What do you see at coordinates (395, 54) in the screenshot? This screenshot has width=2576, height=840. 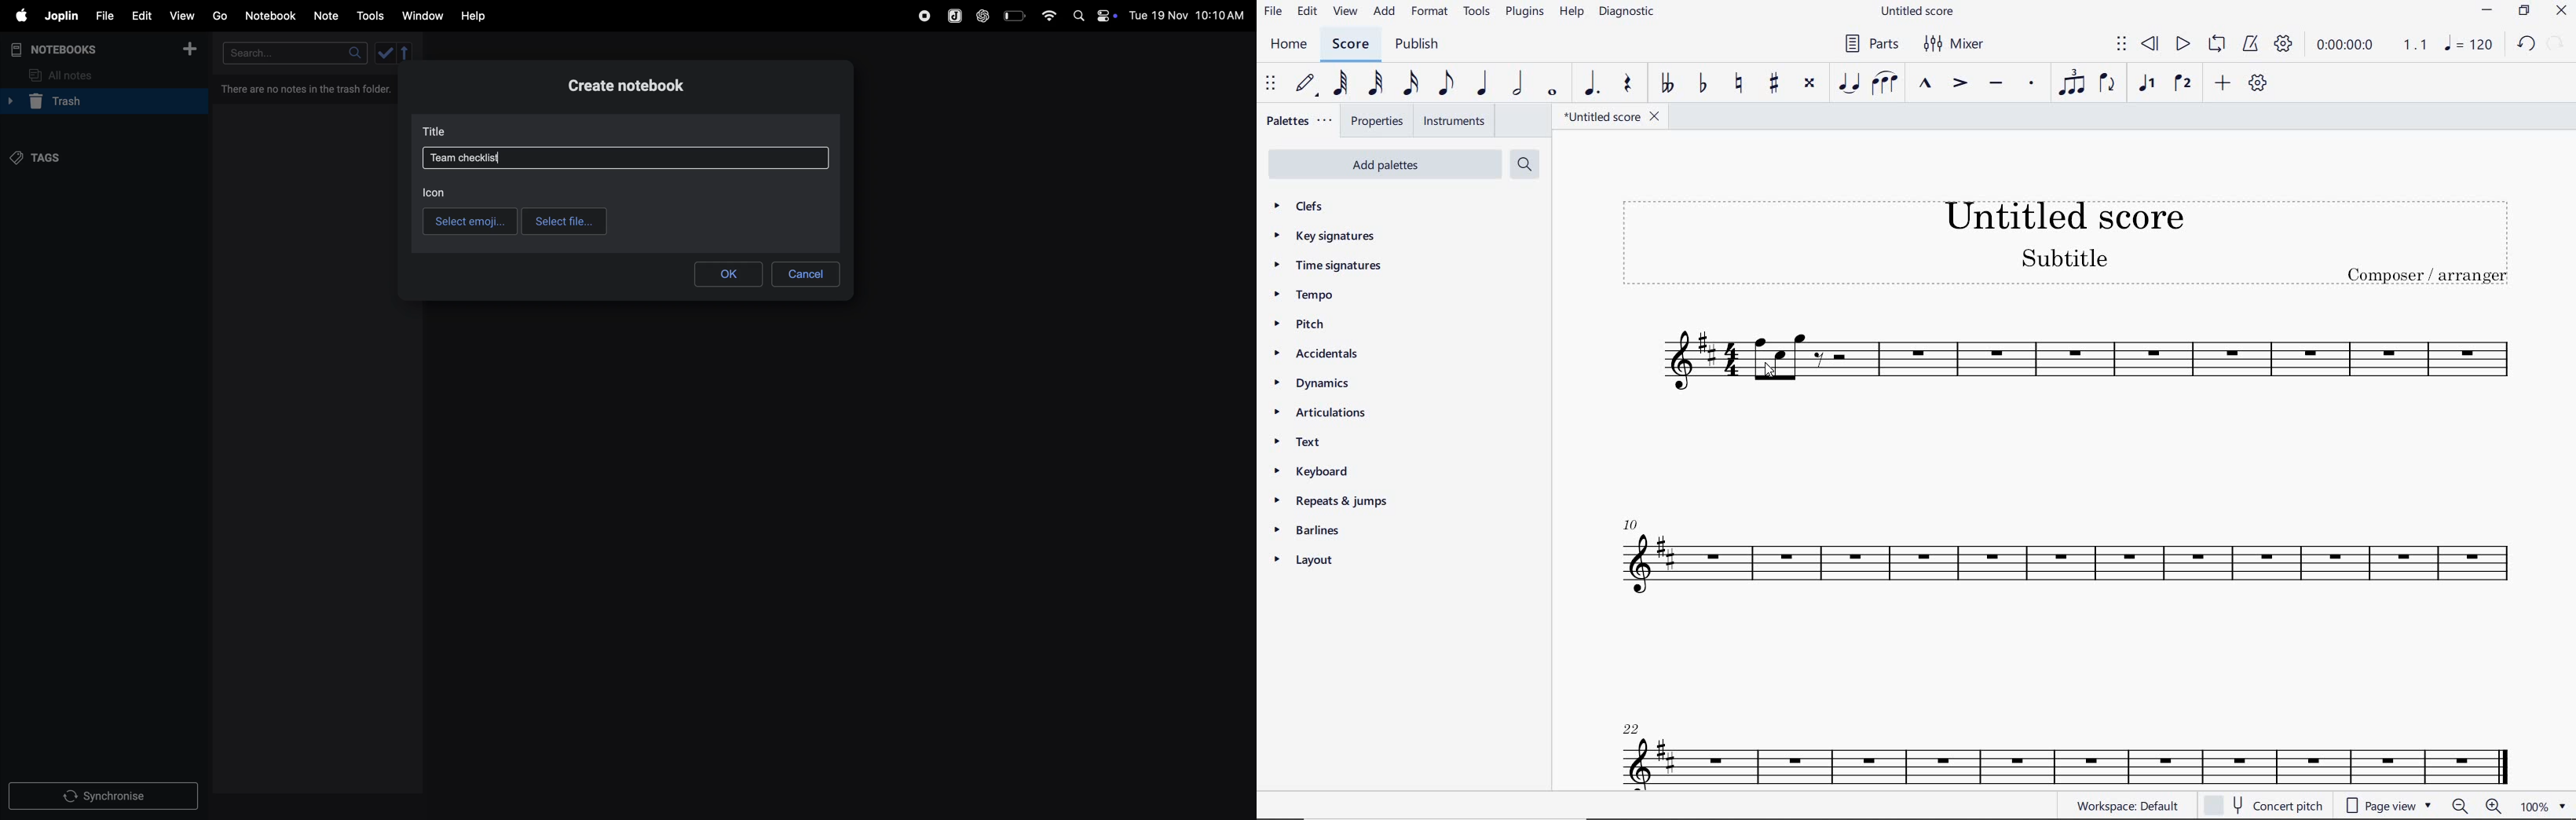 I see `check` at bounding box center [395, 54].